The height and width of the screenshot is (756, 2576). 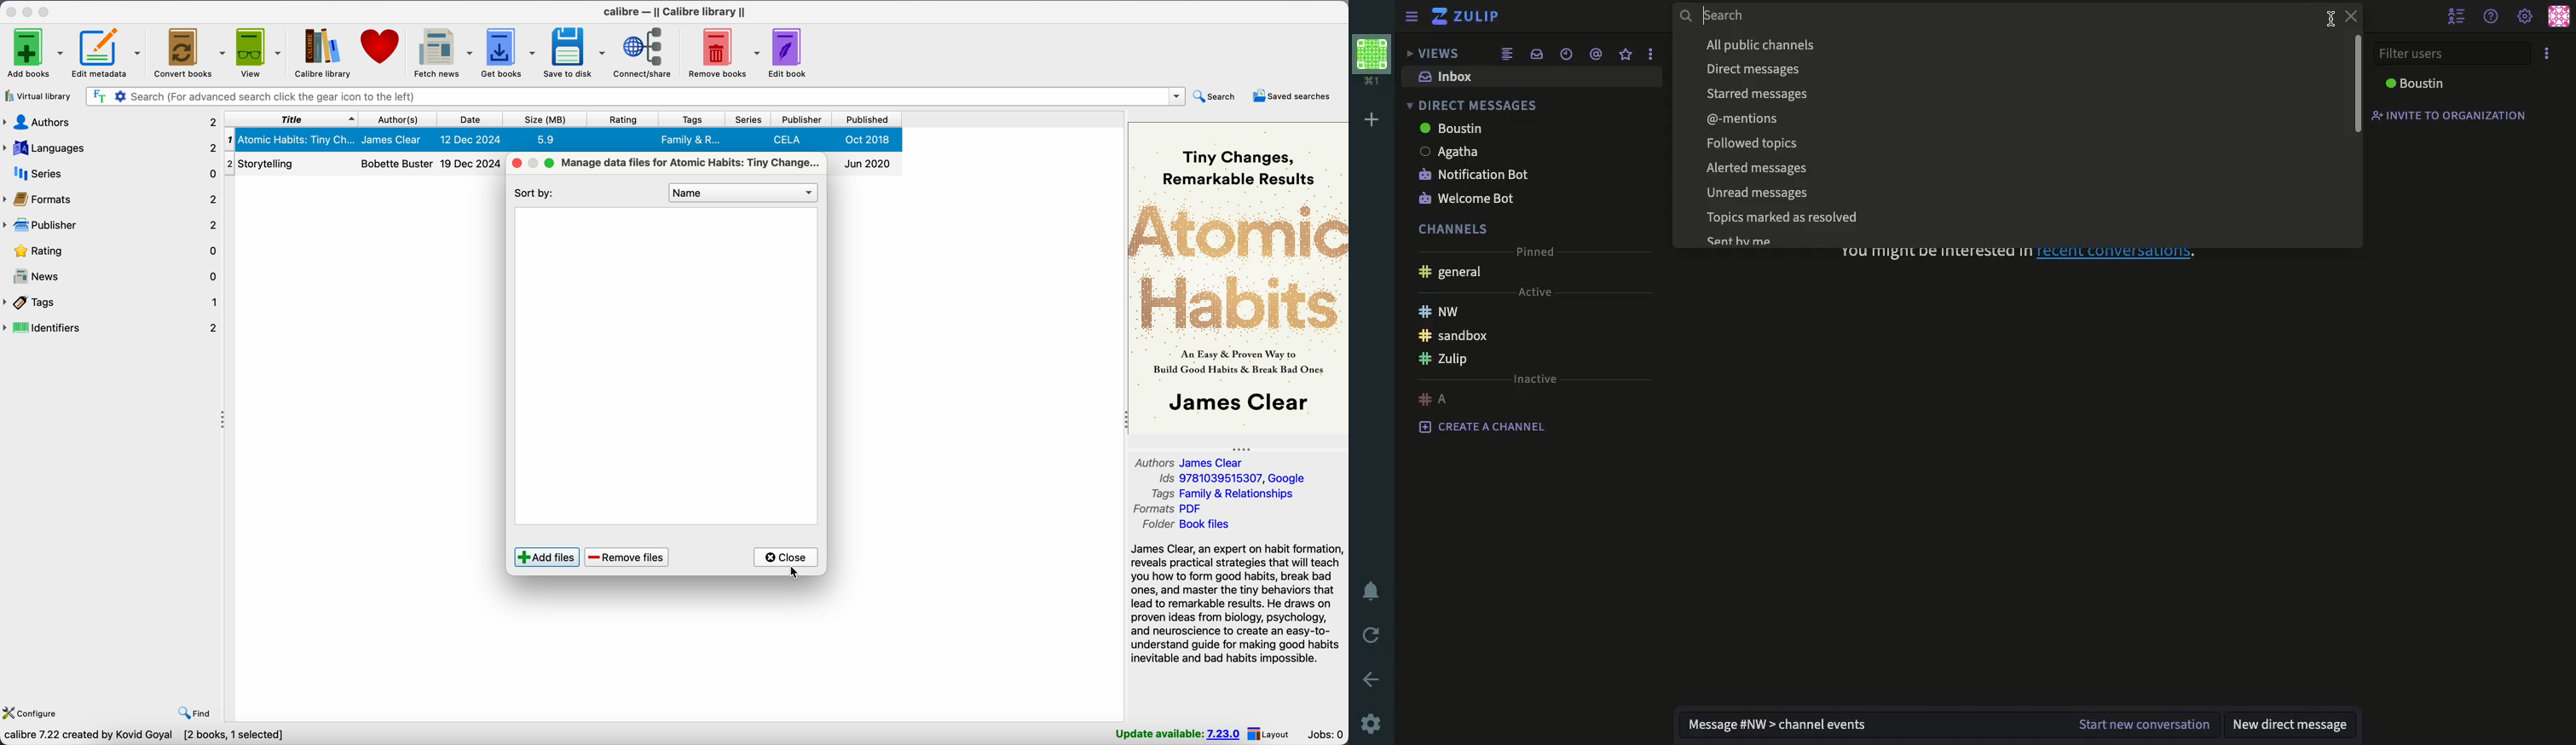 I want to click on vertical scroll bar, so click(x=2355, y=90).